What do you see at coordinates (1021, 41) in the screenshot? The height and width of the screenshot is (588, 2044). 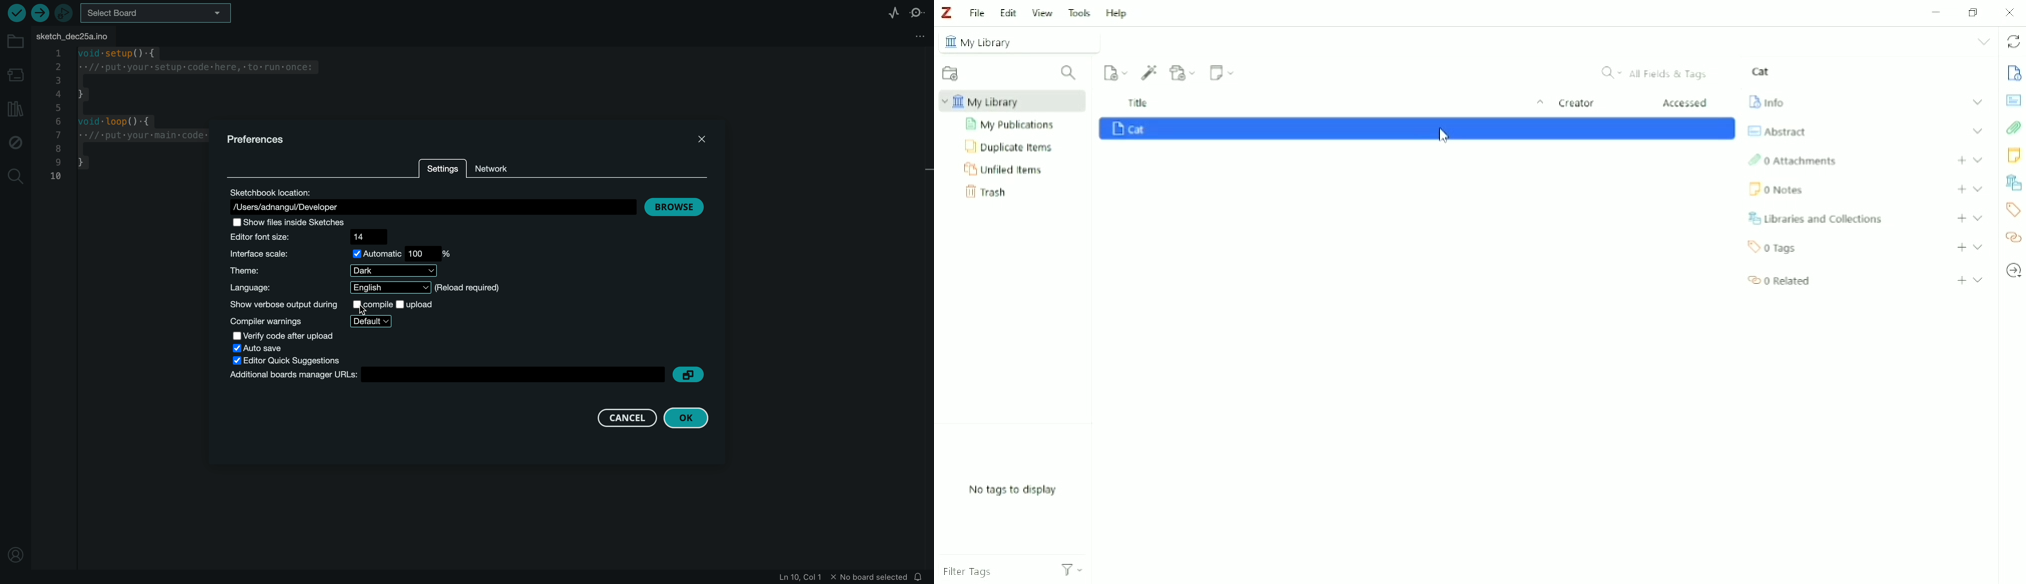 I see `My Library` at bounding box center [1021, 41].